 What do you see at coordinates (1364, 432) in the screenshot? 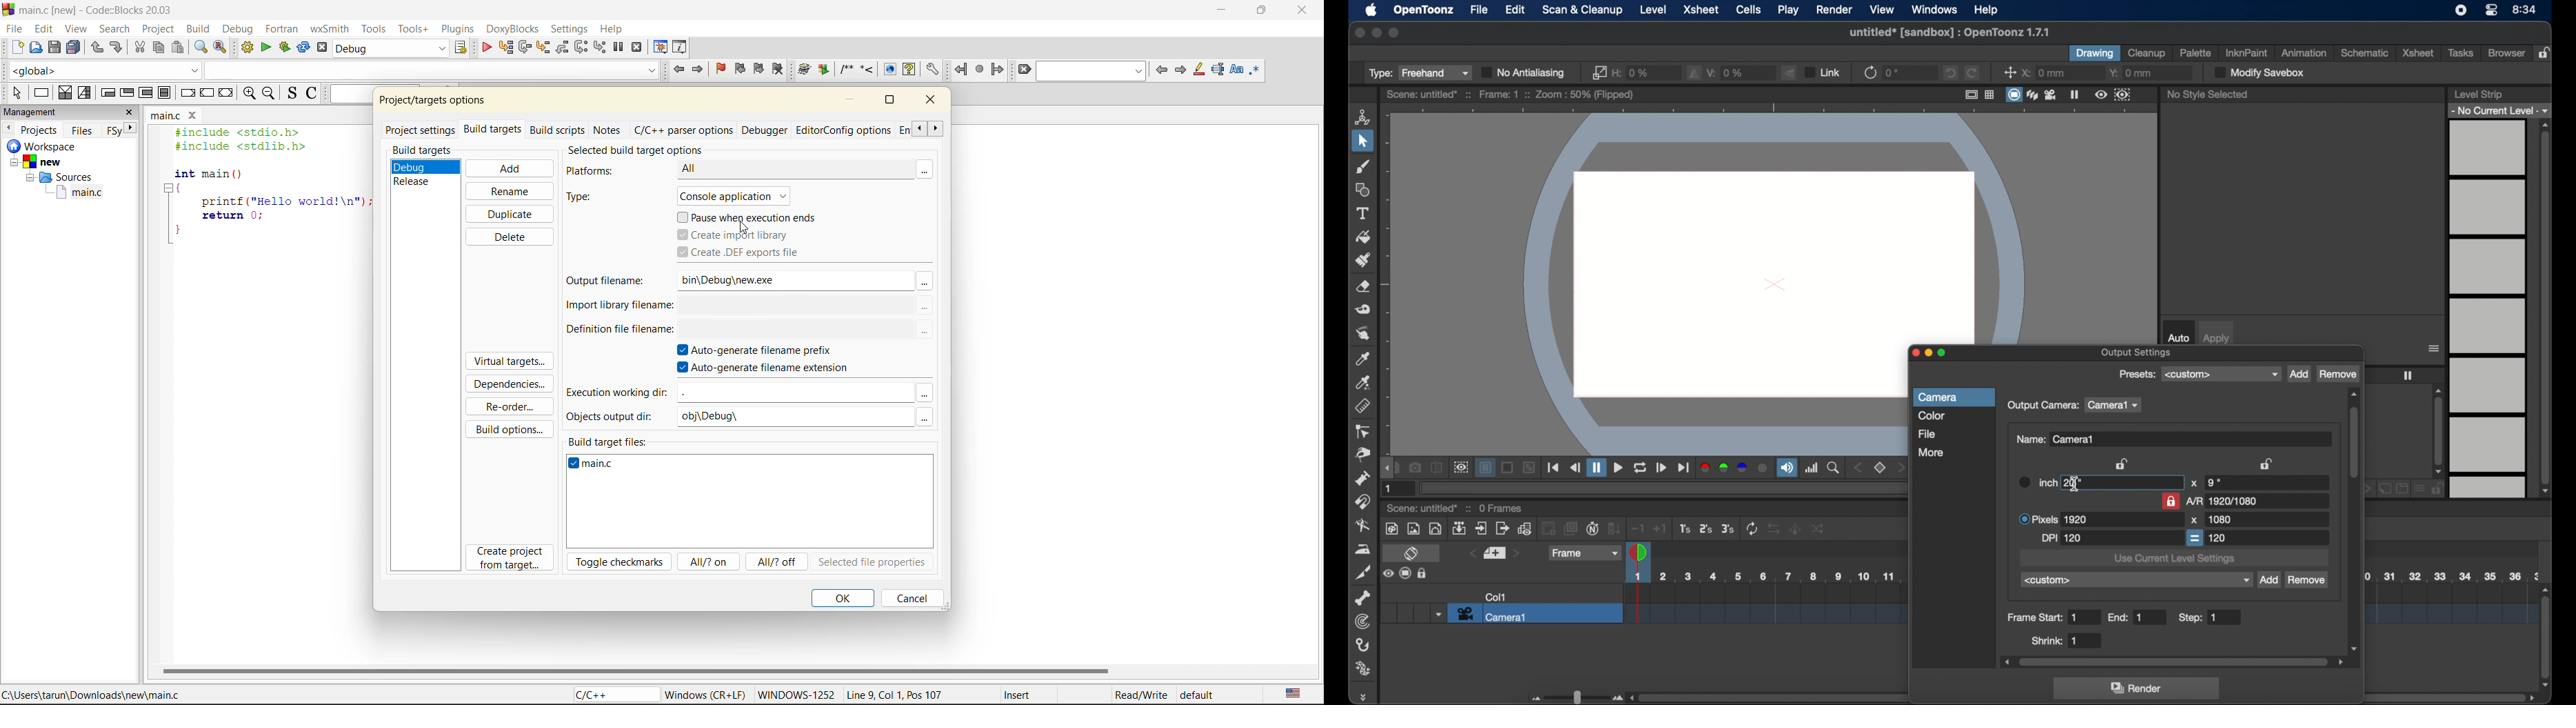
I see `control point editor tool` at bounding box center [1364, 432].